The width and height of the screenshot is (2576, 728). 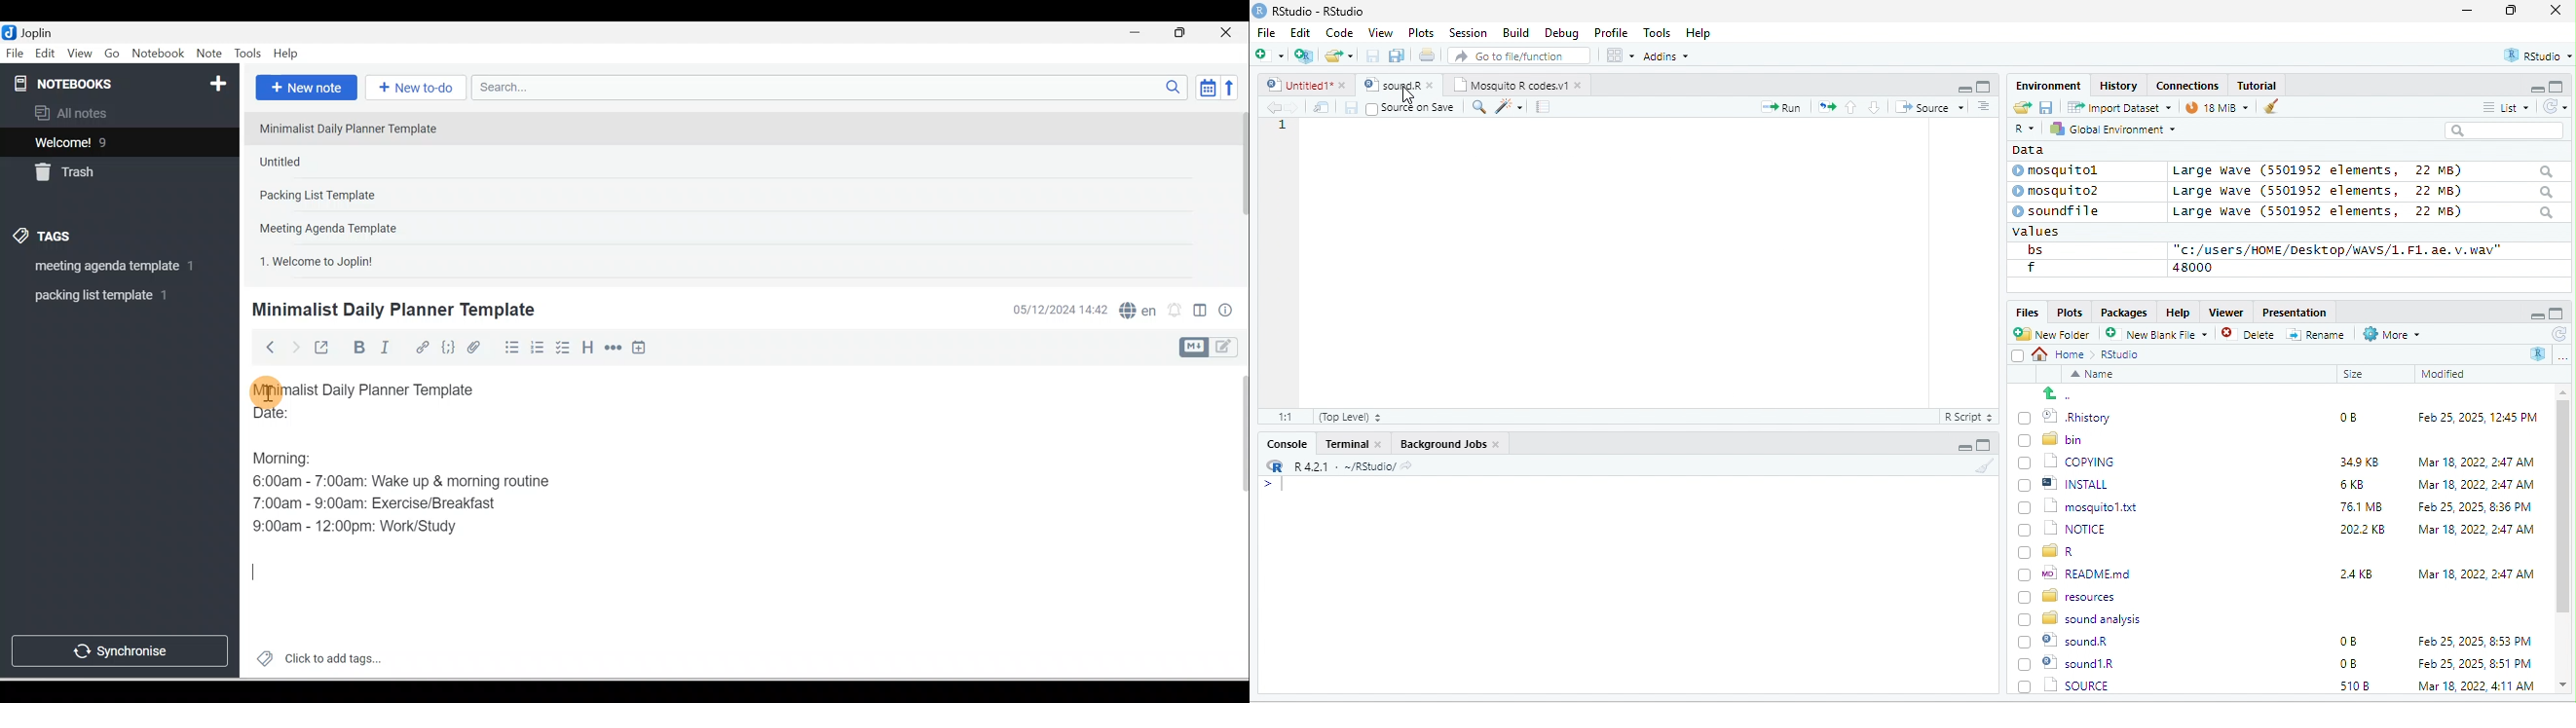 I want to click on save, so click(x=2045, y=106).